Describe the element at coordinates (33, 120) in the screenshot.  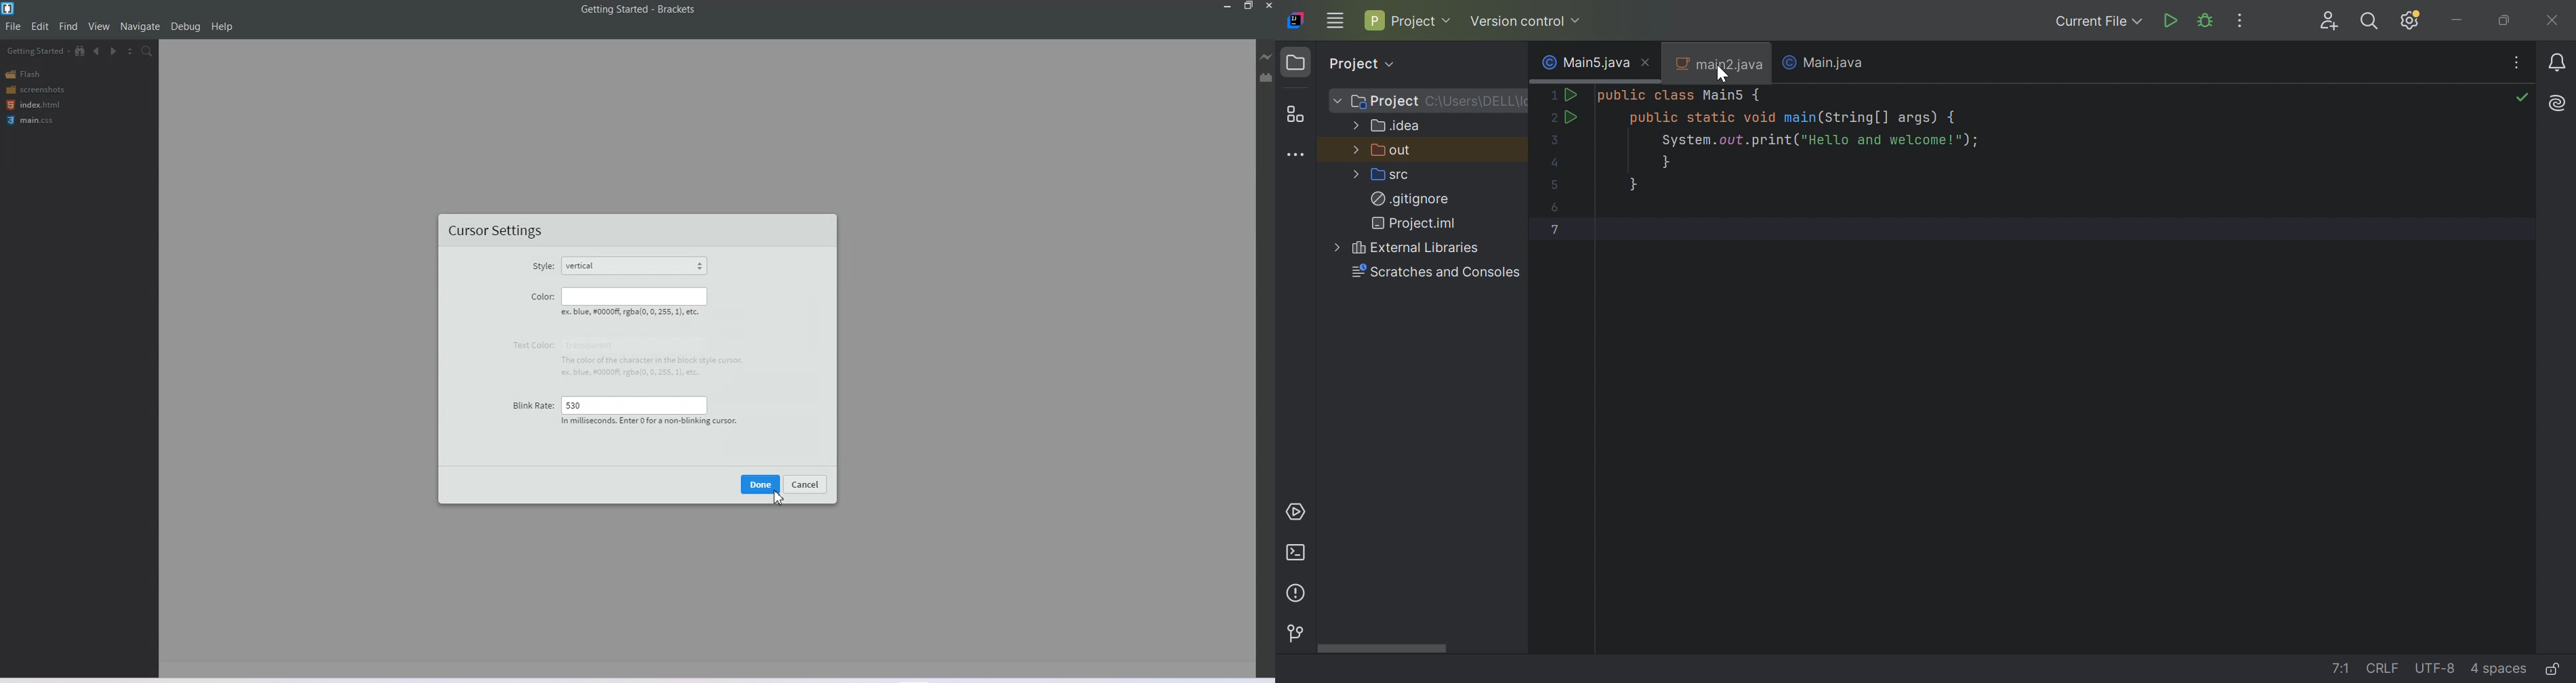
I see `main.css` at that location.